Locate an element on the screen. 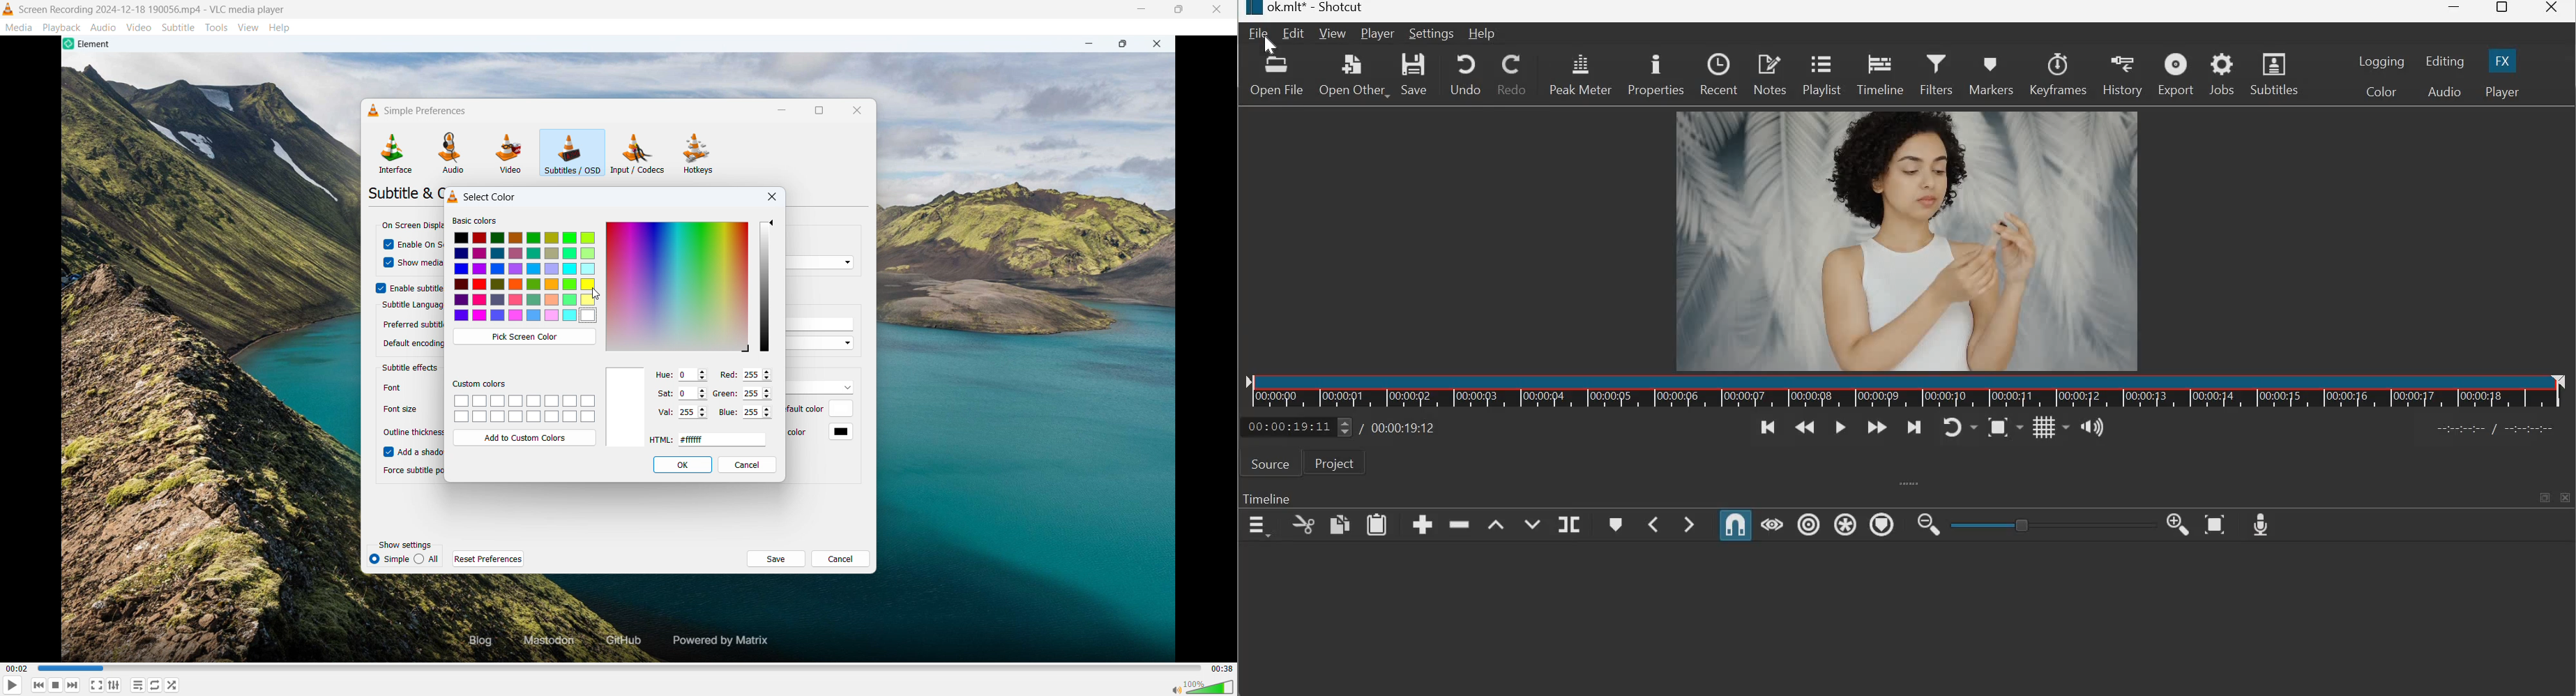 The height and width of the screenshot is (700, 2576). View  is located at coordinates (249, 27).